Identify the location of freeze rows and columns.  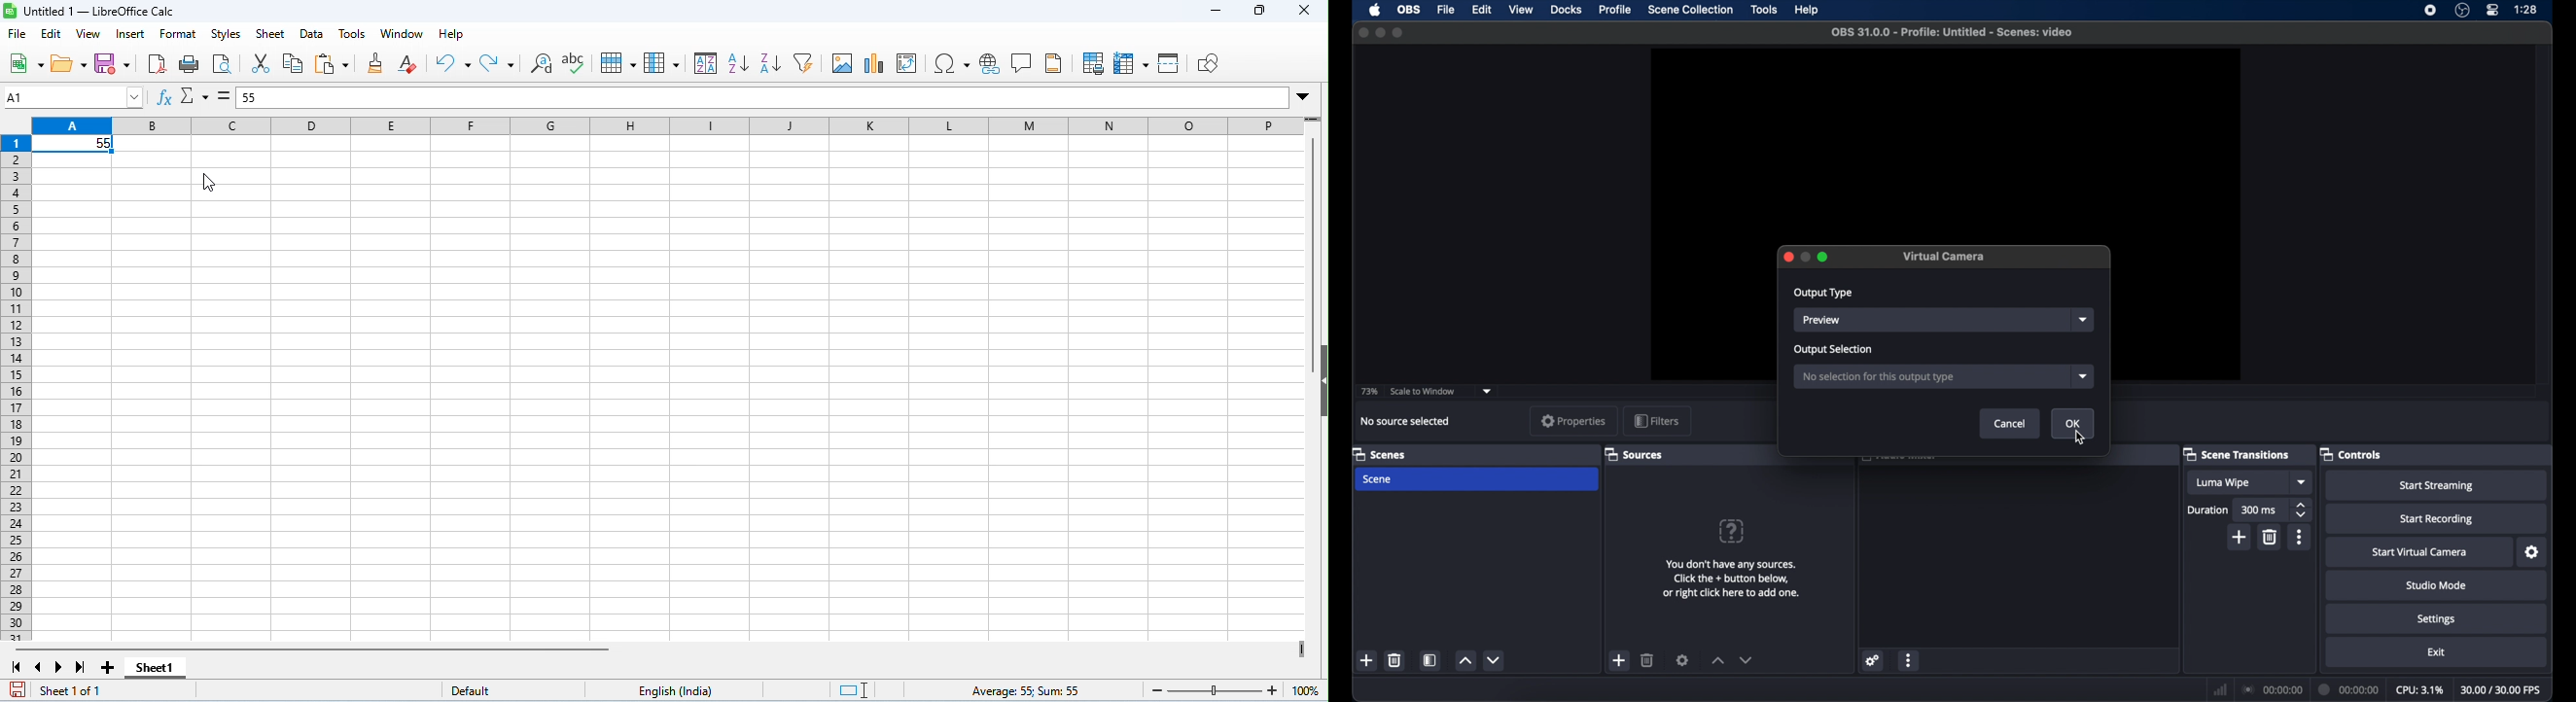
(1131, 63).